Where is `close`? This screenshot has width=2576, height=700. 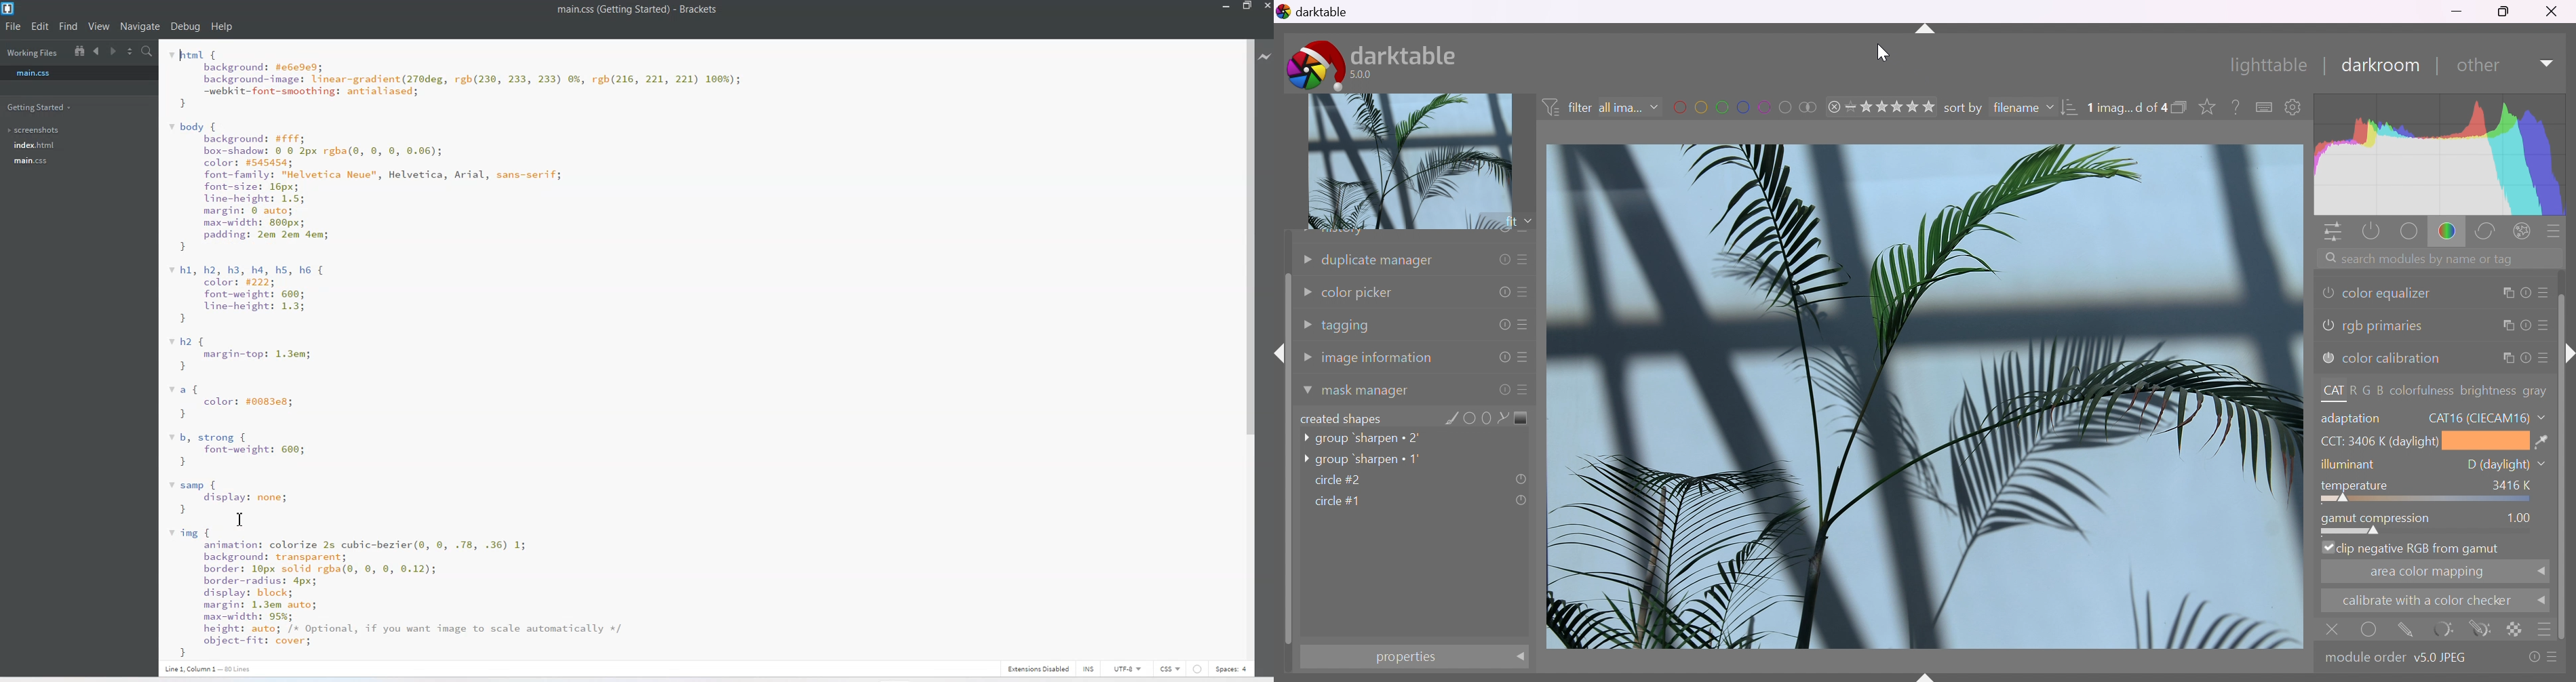 close is located at coordinates (2330, 631).